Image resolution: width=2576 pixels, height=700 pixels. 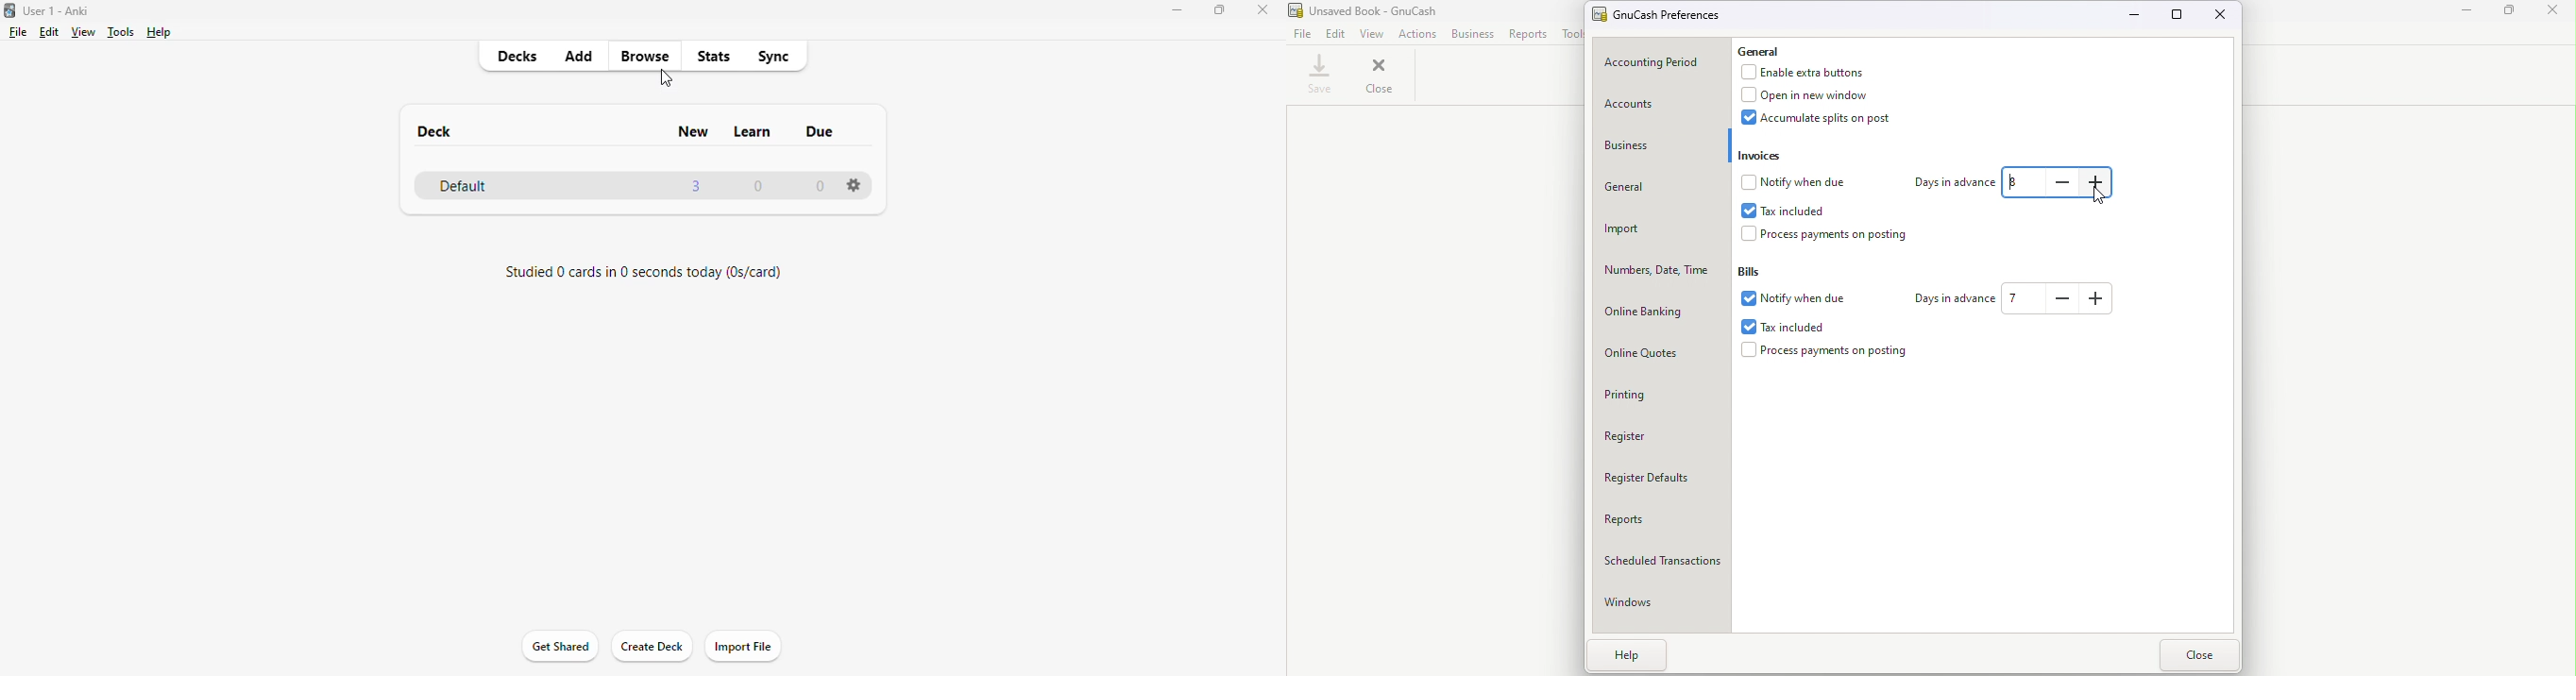 I want to click on tools, so click(x=121, y=32).